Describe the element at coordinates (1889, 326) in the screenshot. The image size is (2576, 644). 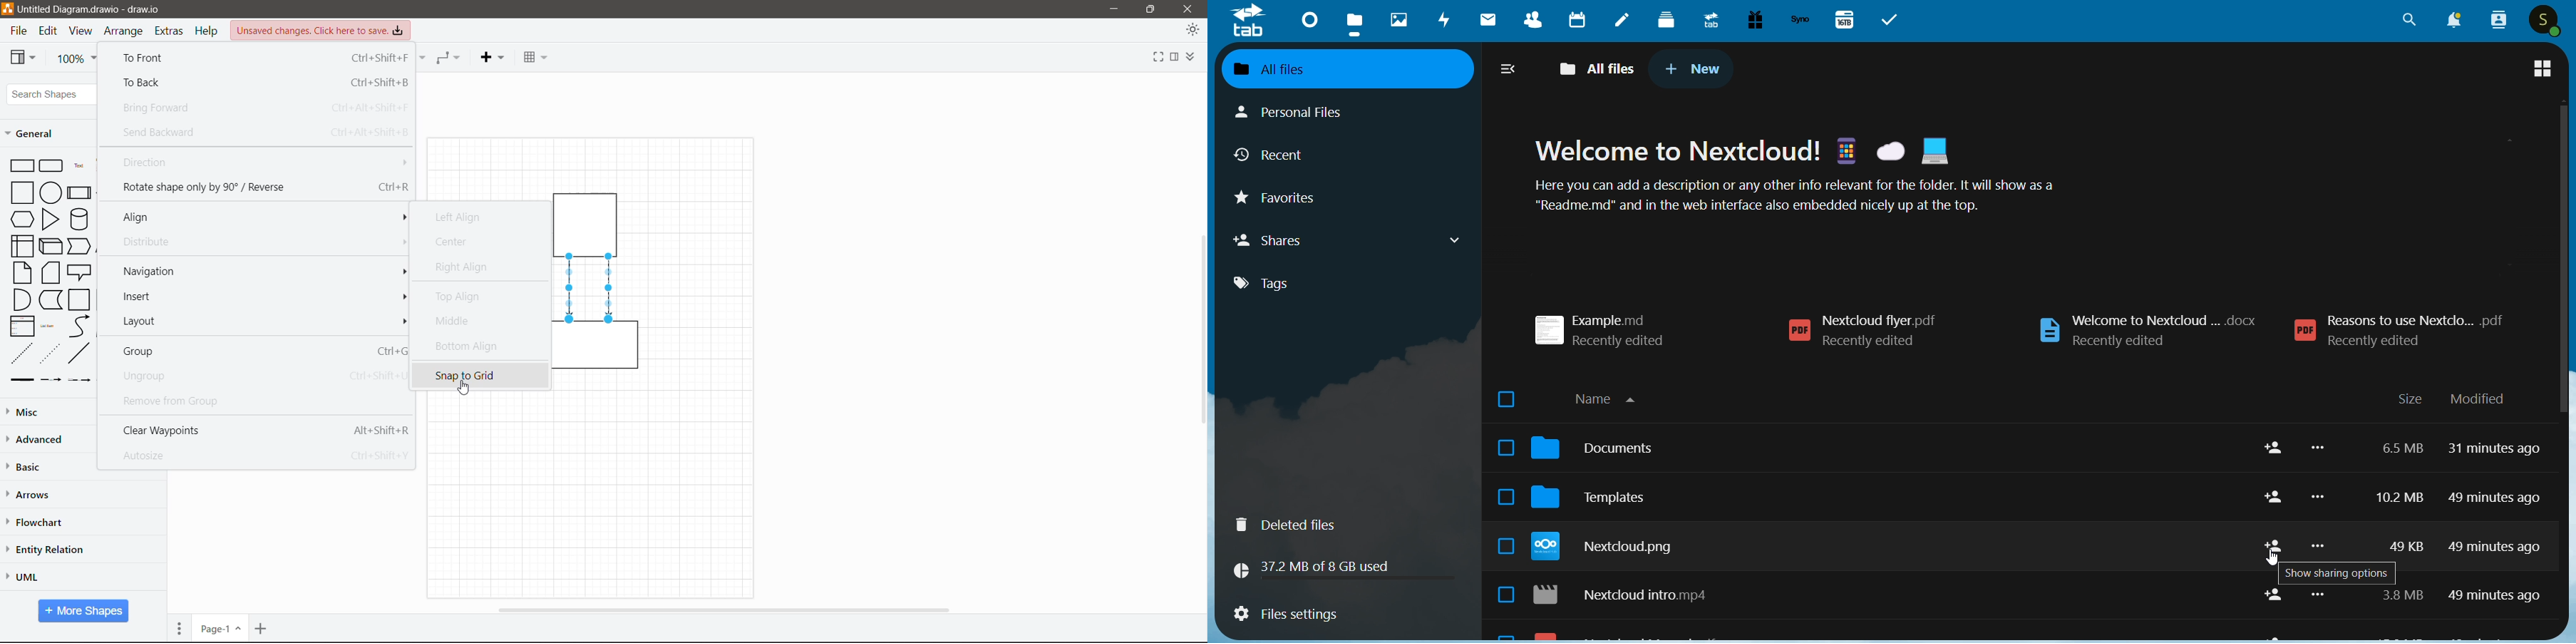
I see `nextcloud flyer` at that location.